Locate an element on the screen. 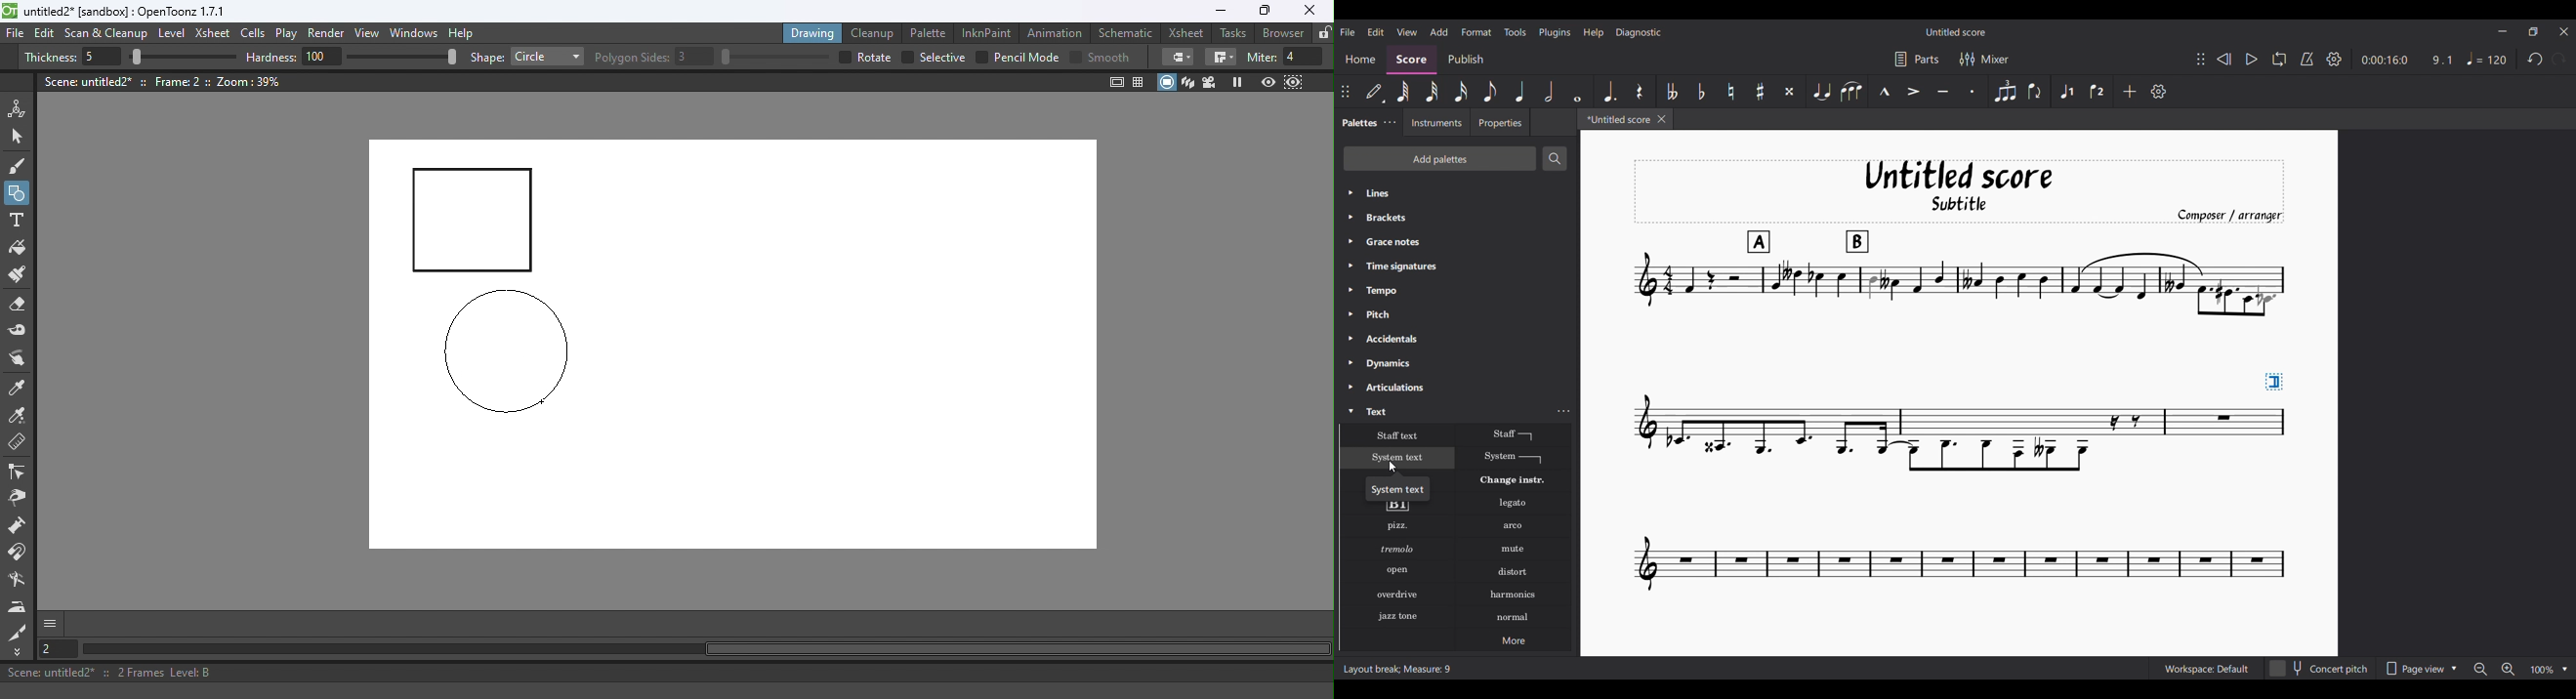 This screenshot has width=2576, height=700. Set the current frame is located at coordinates (56, 648).